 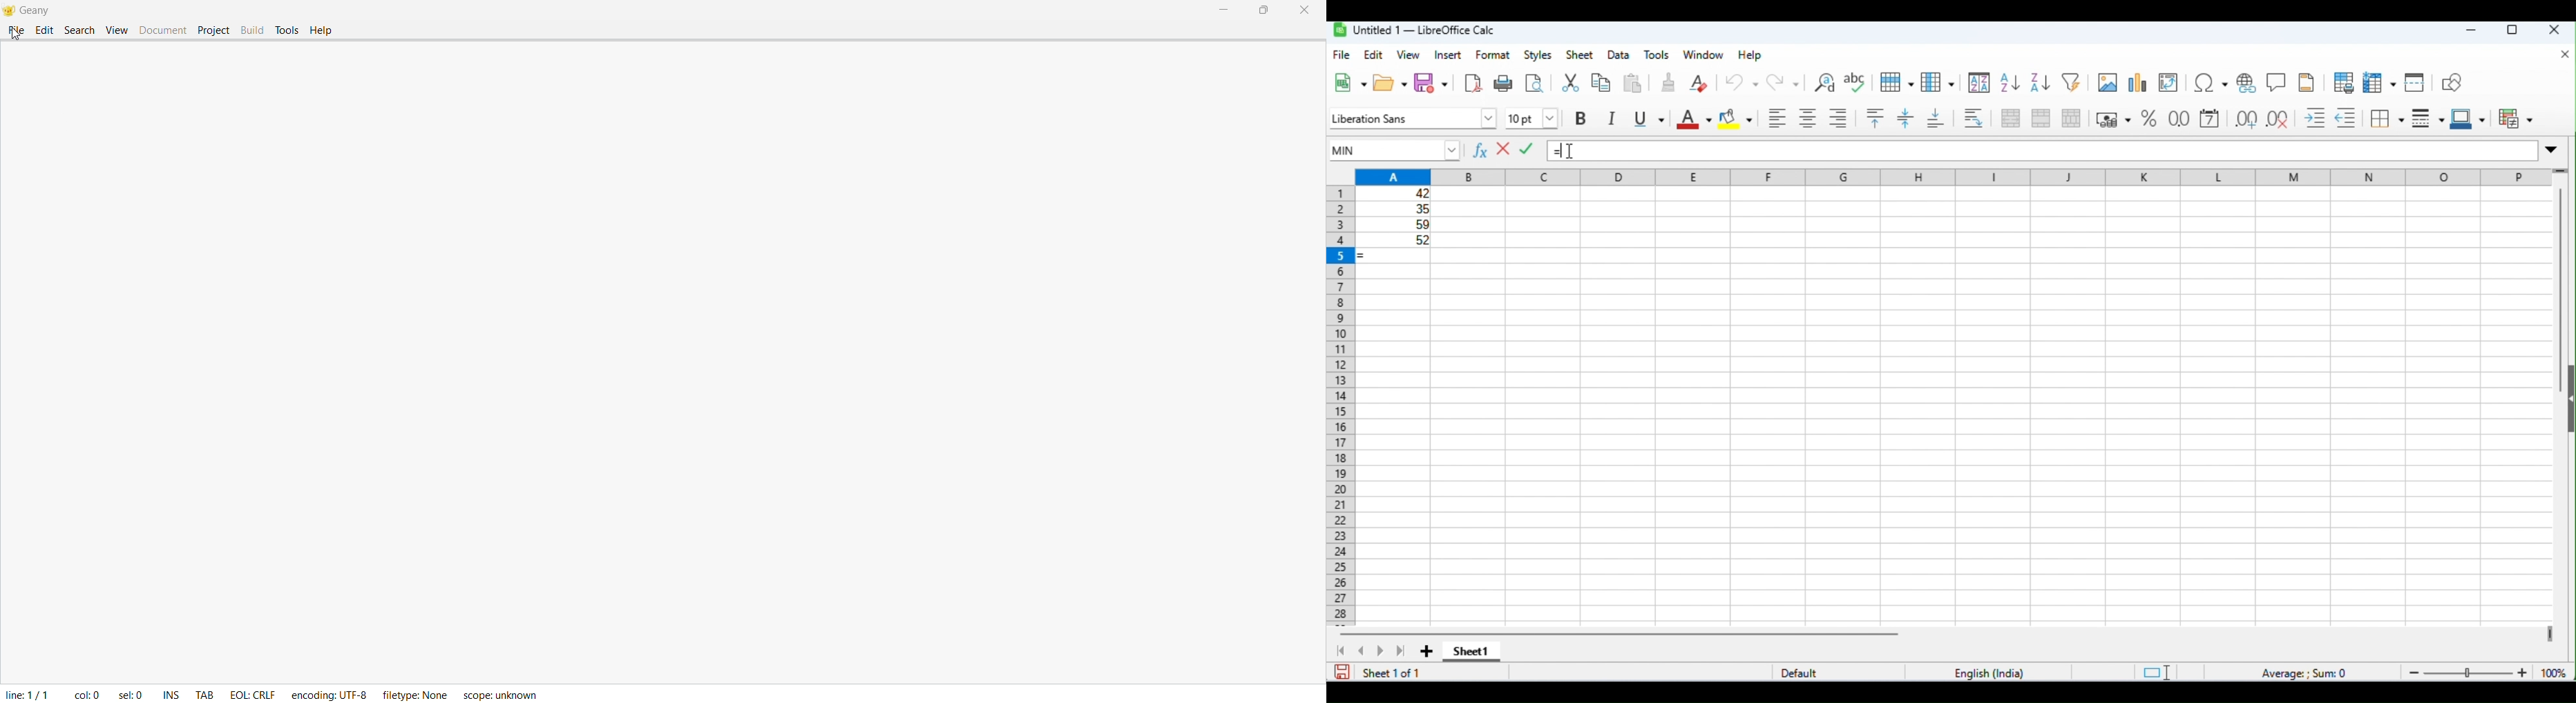 What do you see at coordinates (1856, 83) in the screenshot?
I see `spelling` at bounding box center [1856, 83].